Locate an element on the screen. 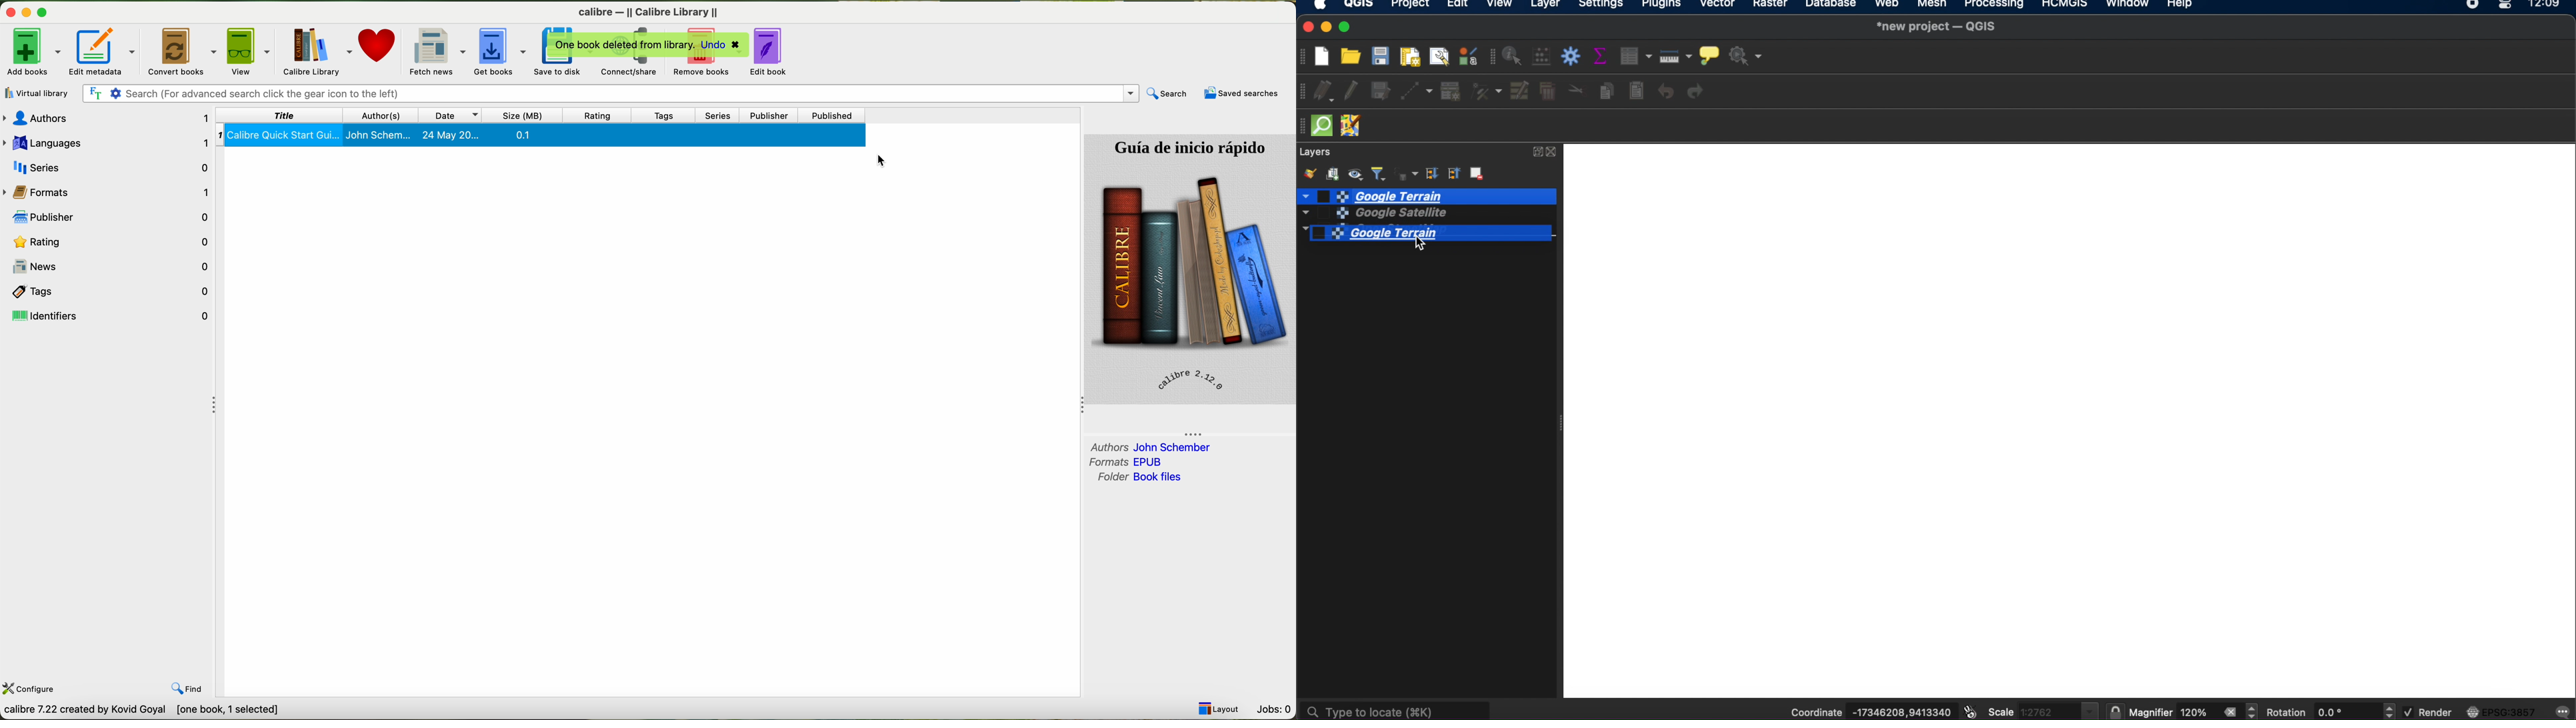 This screenshot has width=2576, height=728. lock scale is located at coordinates (2115, 712).